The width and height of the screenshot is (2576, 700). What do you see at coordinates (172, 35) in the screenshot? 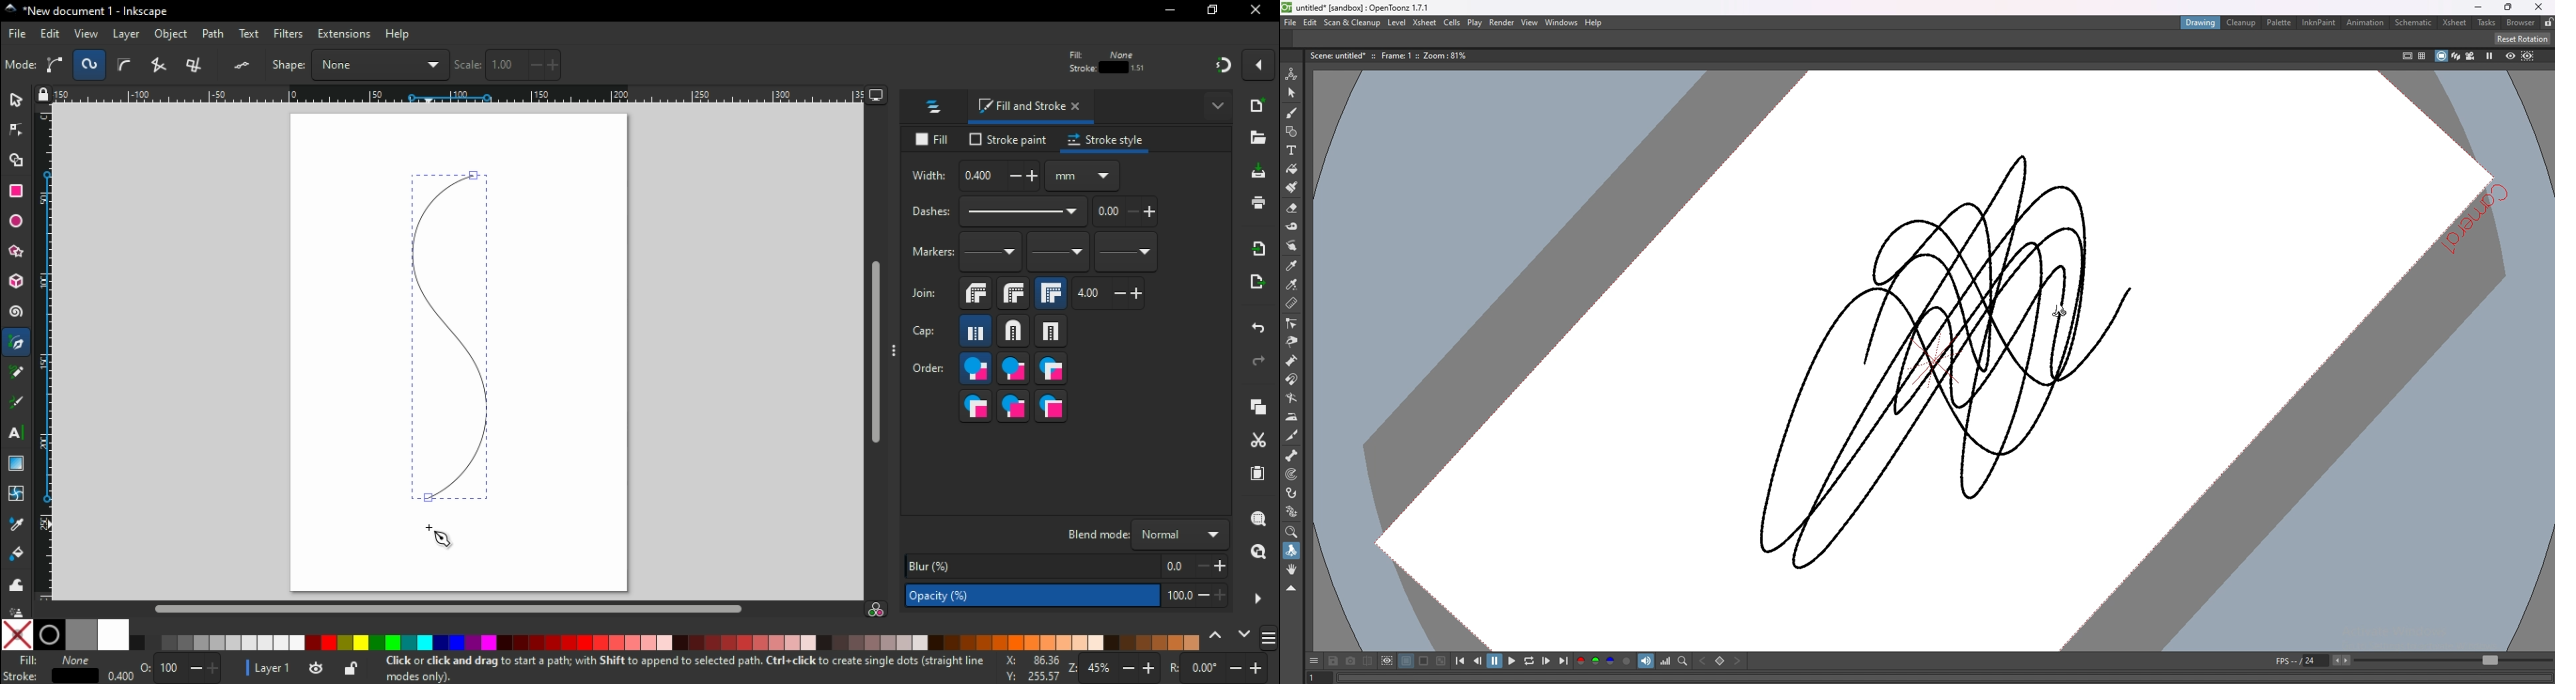
I see `object` at bounding box center [172, 35].